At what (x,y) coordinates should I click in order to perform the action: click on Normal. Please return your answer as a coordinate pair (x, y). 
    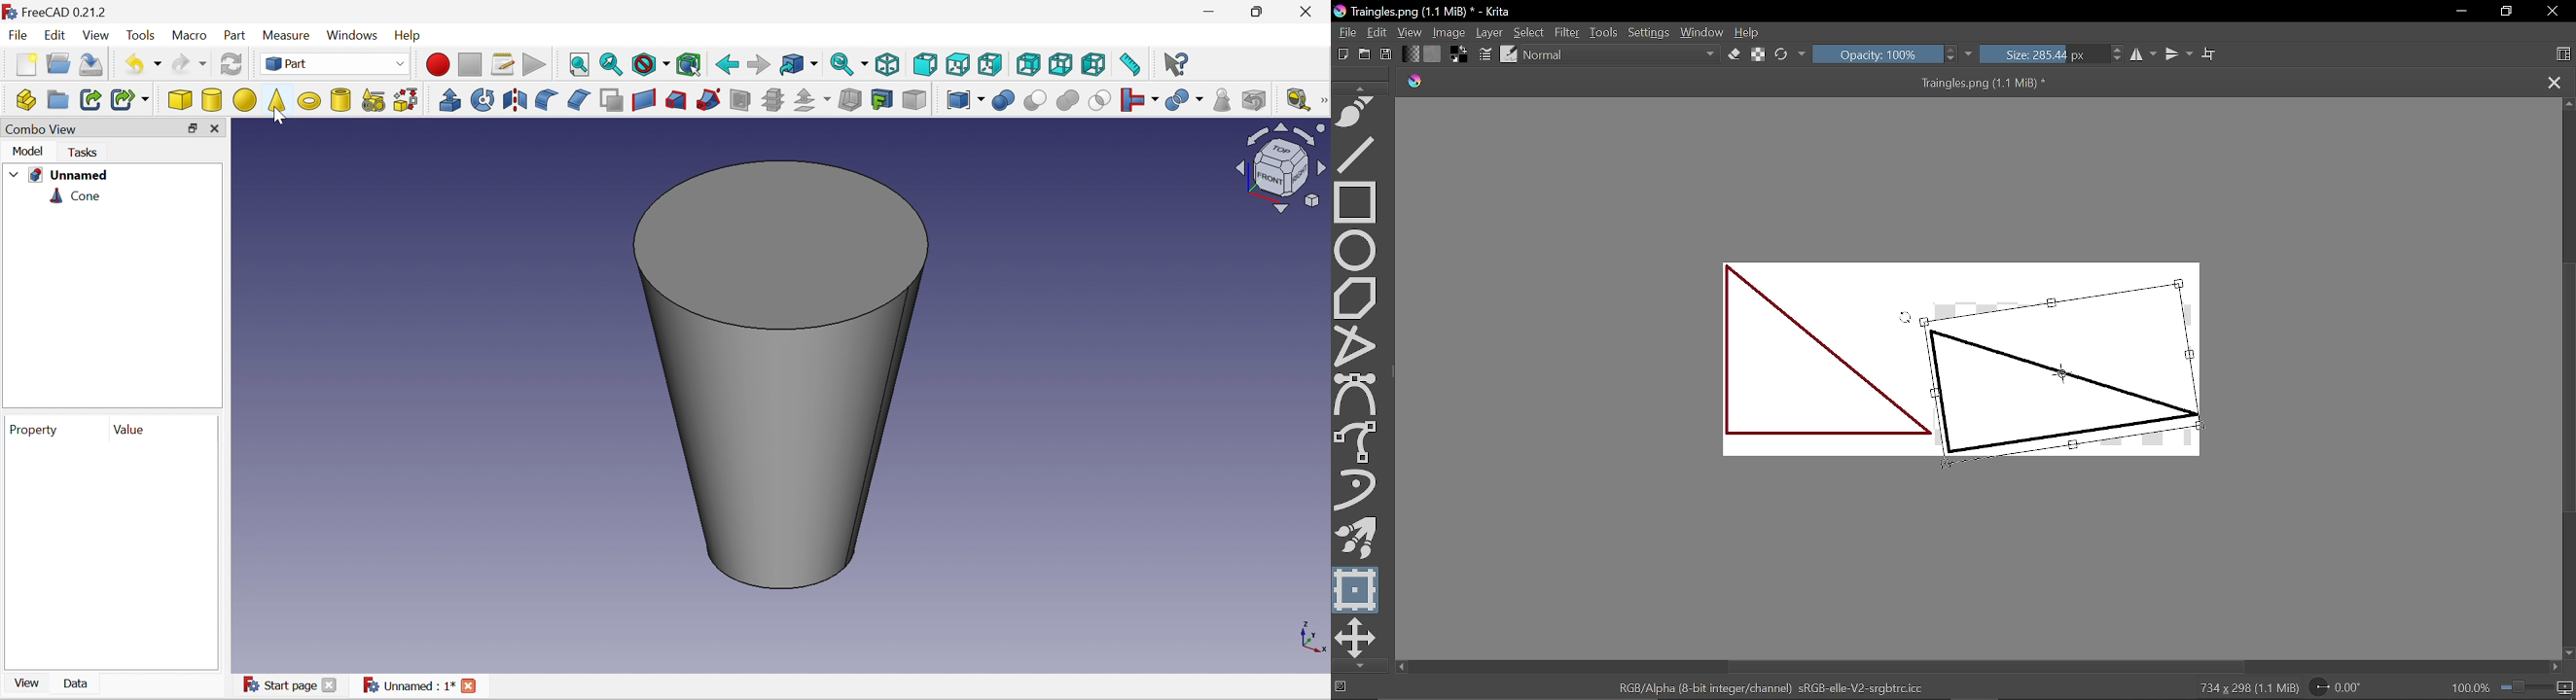
    Looking at the image, I should click on (1622, 56).